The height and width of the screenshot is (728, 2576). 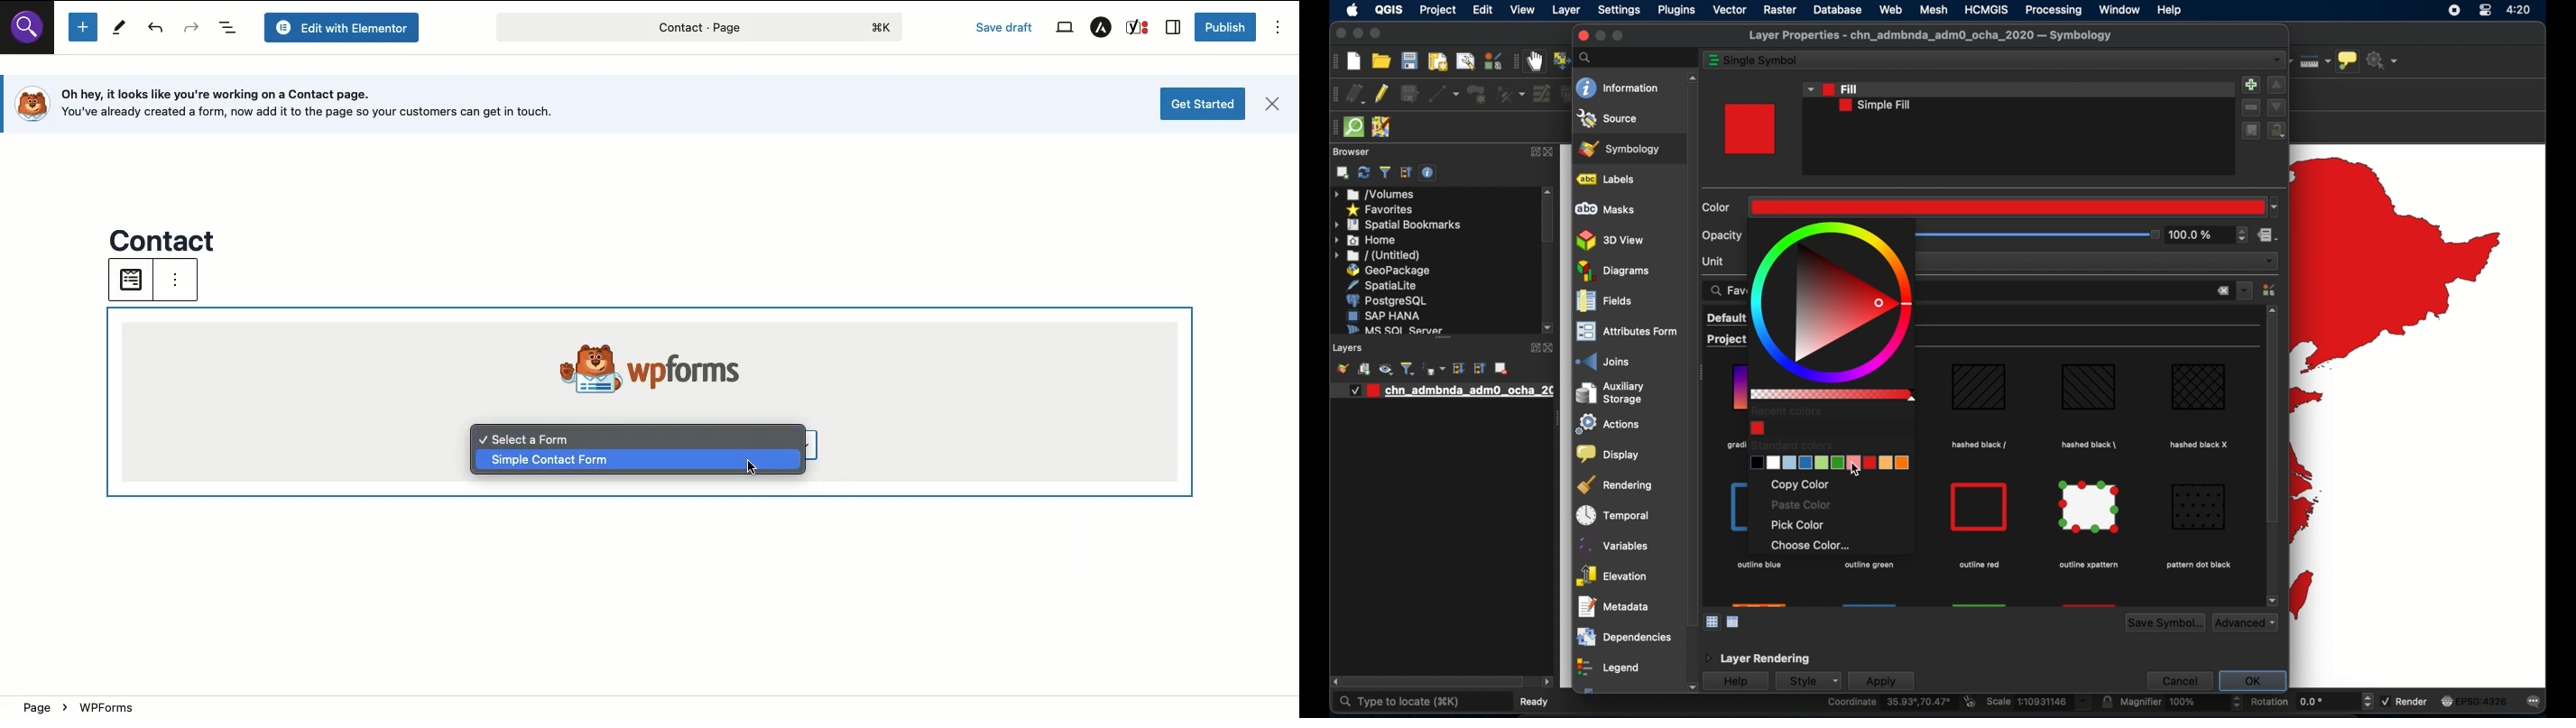 What do you see at coordinates (1443, 341) in the screenshot?
I see `layers` at bounding box center [1443, 341].